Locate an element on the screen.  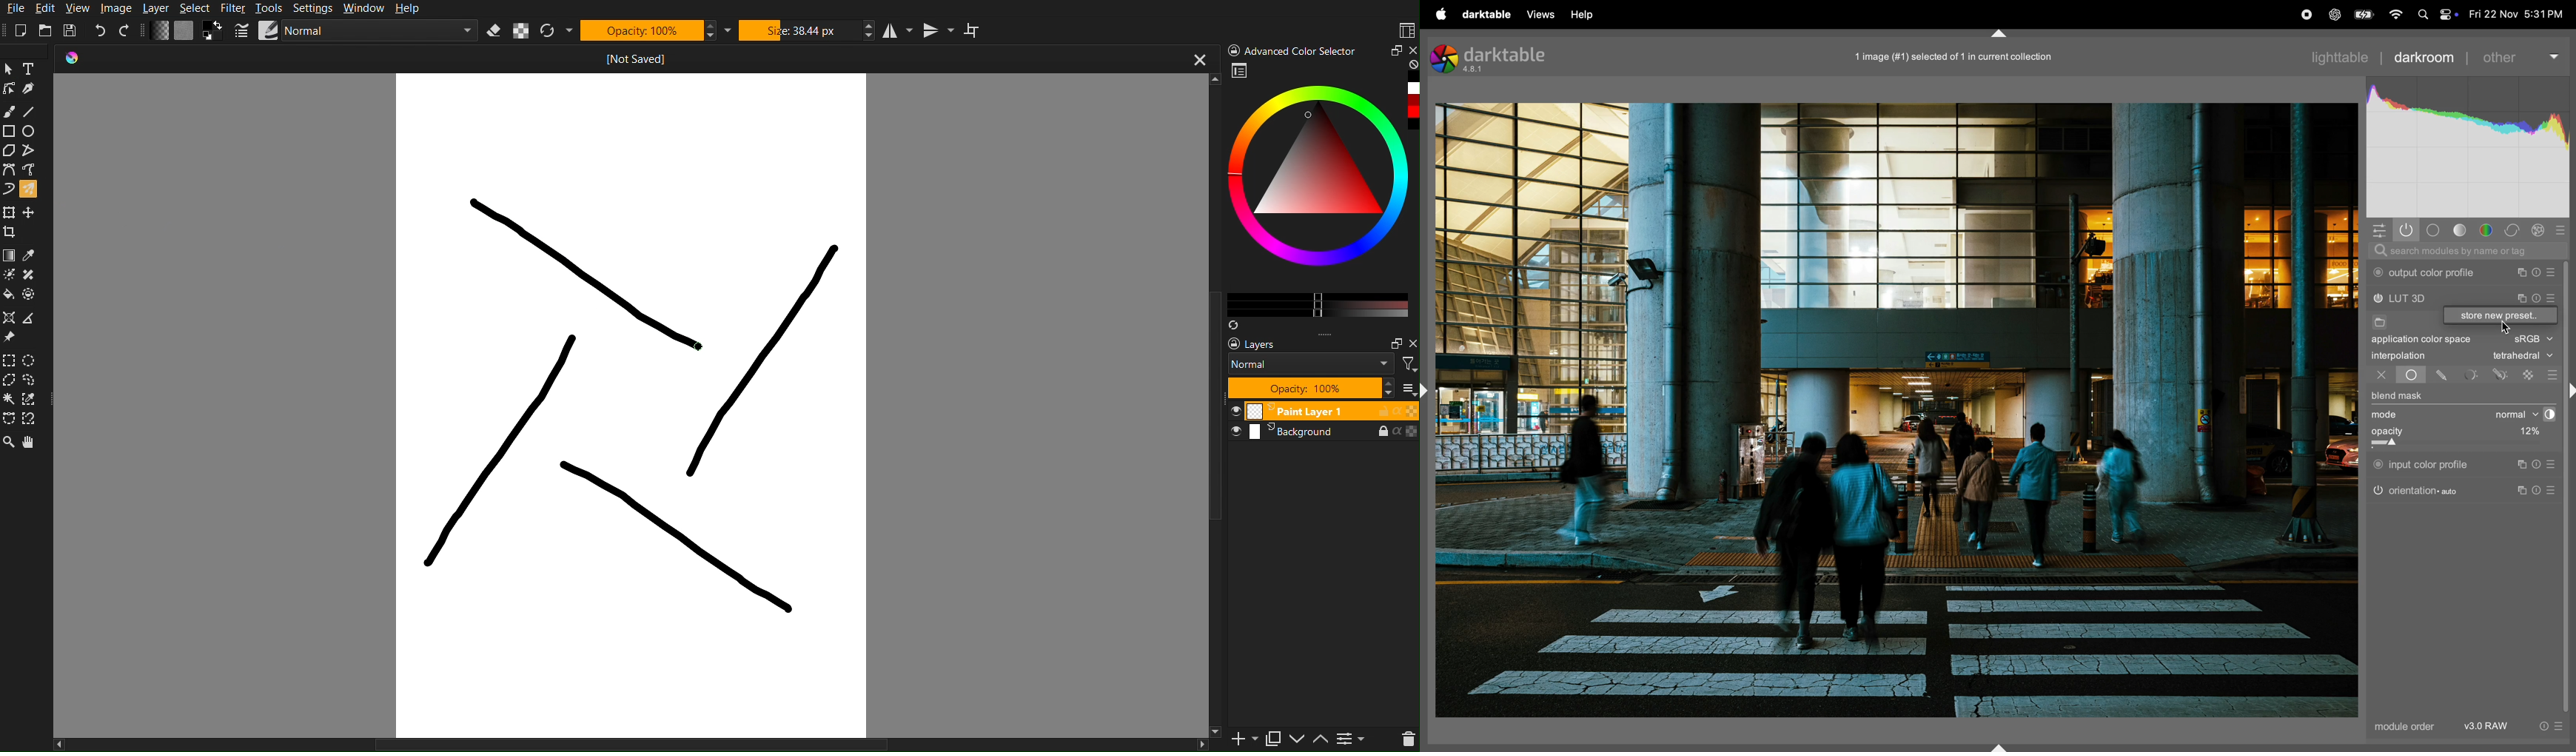
more is located at coordinates (1410, 389).